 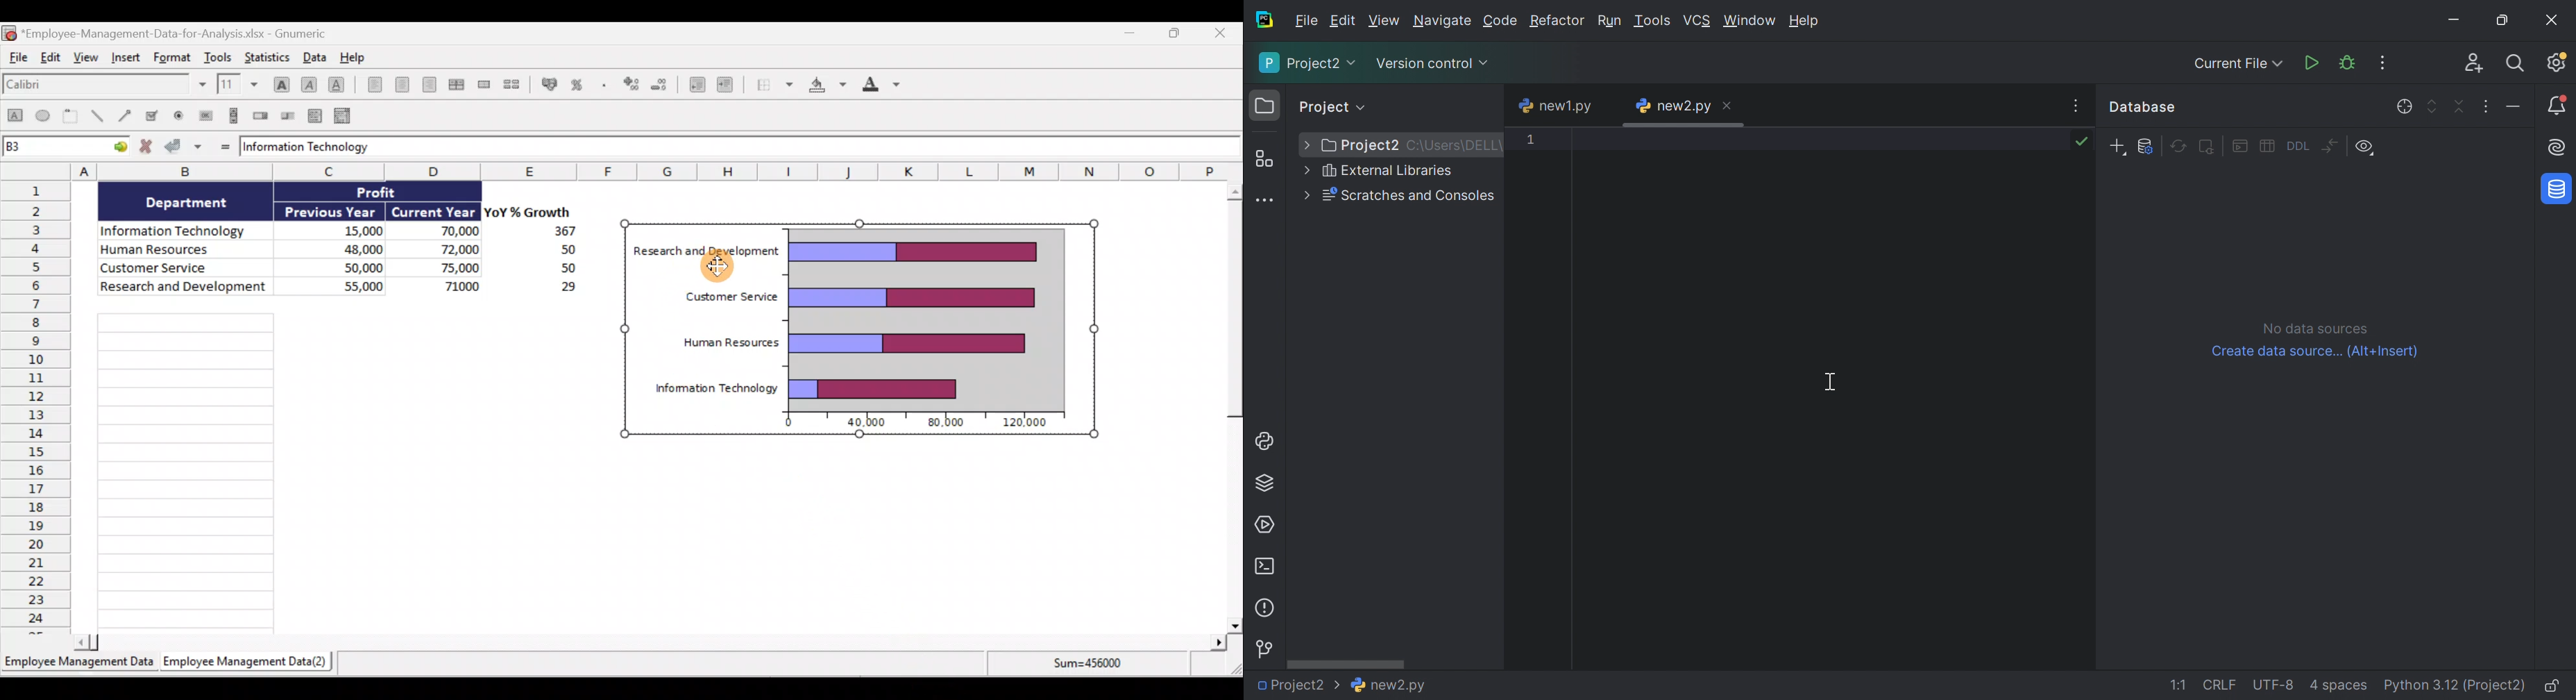 What do you see at coordinates (157, 115) in the screenshot?
I see `Create a checkbox` at bounding box center [157, 115].